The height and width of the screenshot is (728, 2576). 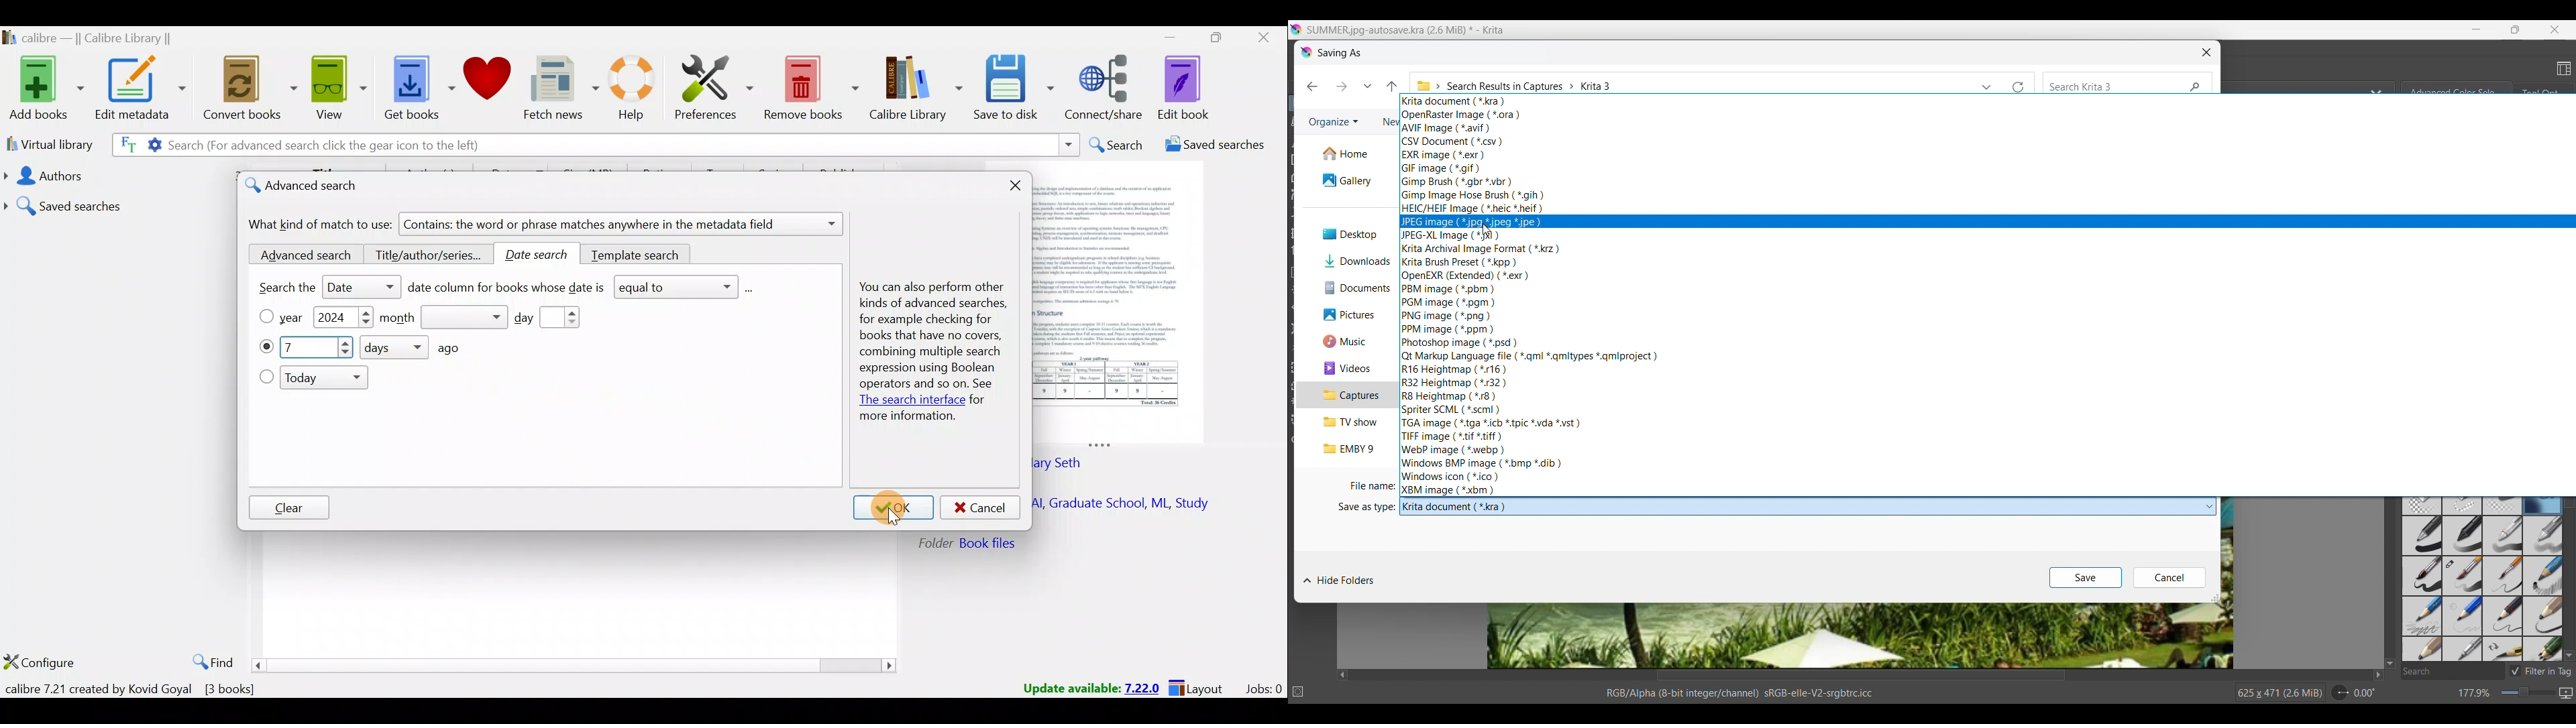 What do you see at coordinates (345, 355) in the screenshot?
I see `Decrease` at bounding box center [345, 355].